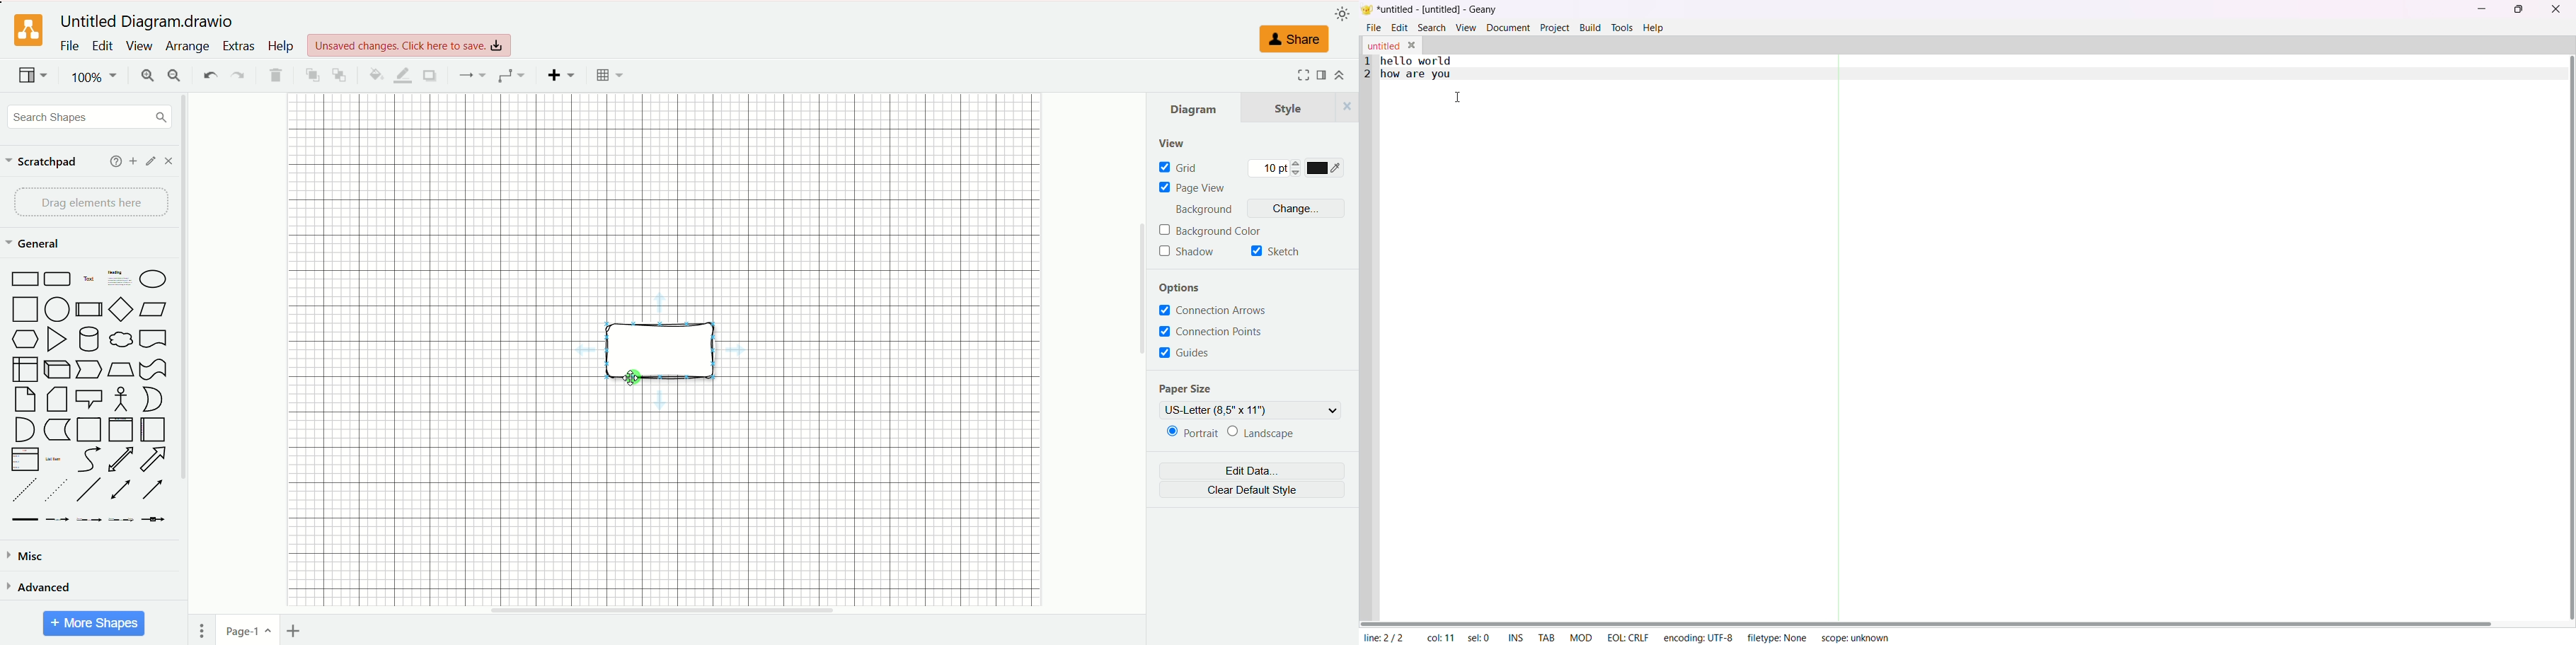  Describe the element at coordinates (145, 77) in the screenshot. I see `zoom in` at that location.